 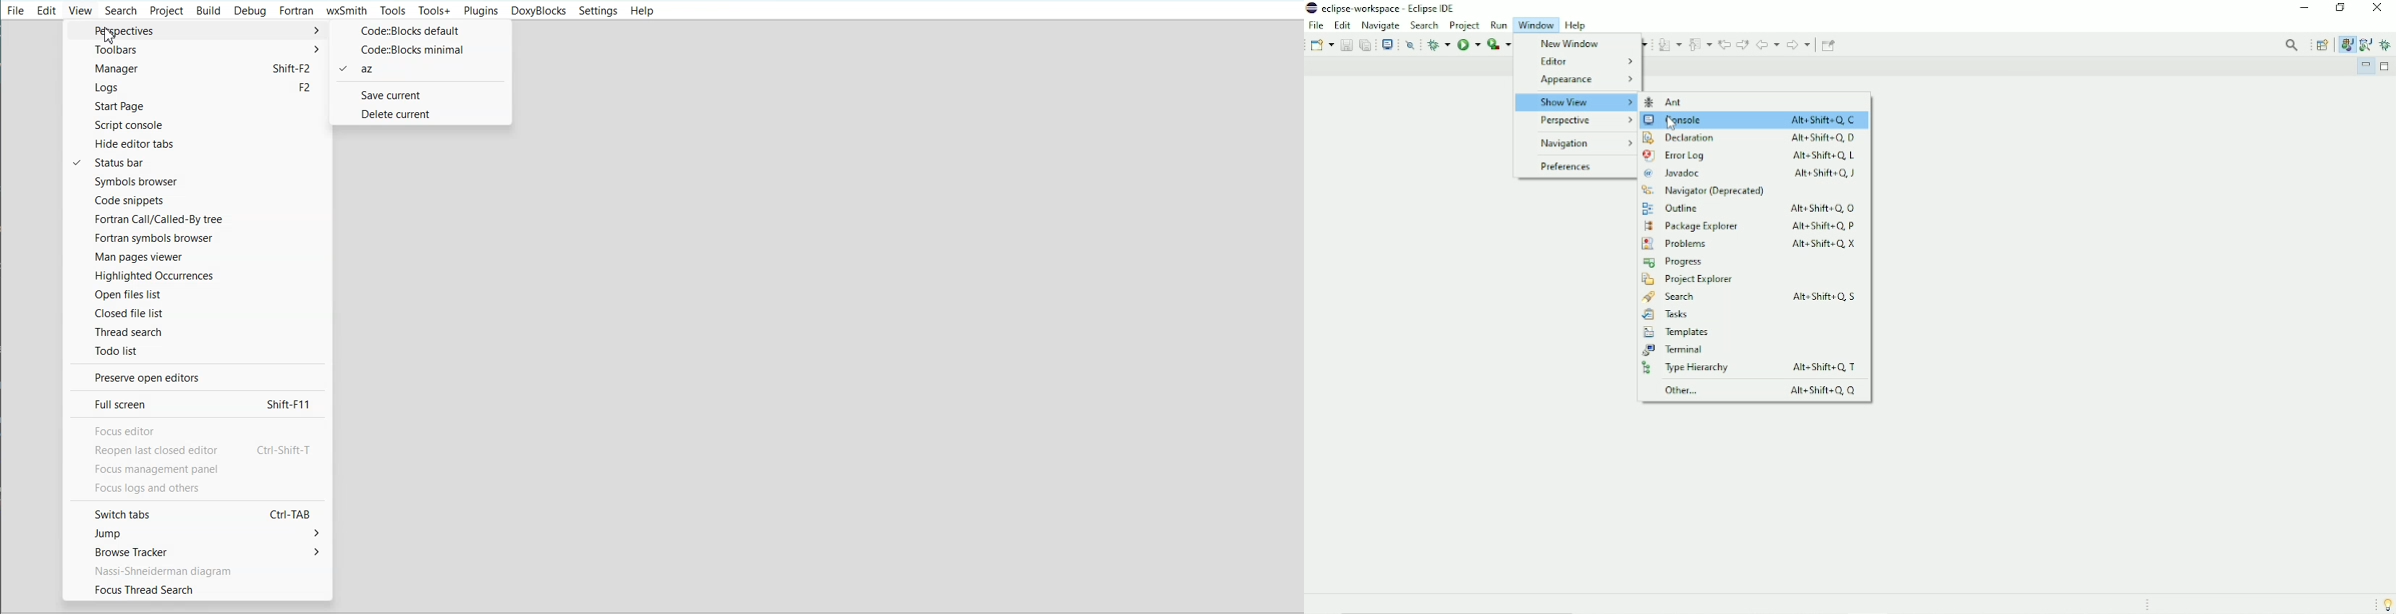 What do you see at coordinates (417, 71) in the screenshot?
I see `az` at bounding box center [417, 71].